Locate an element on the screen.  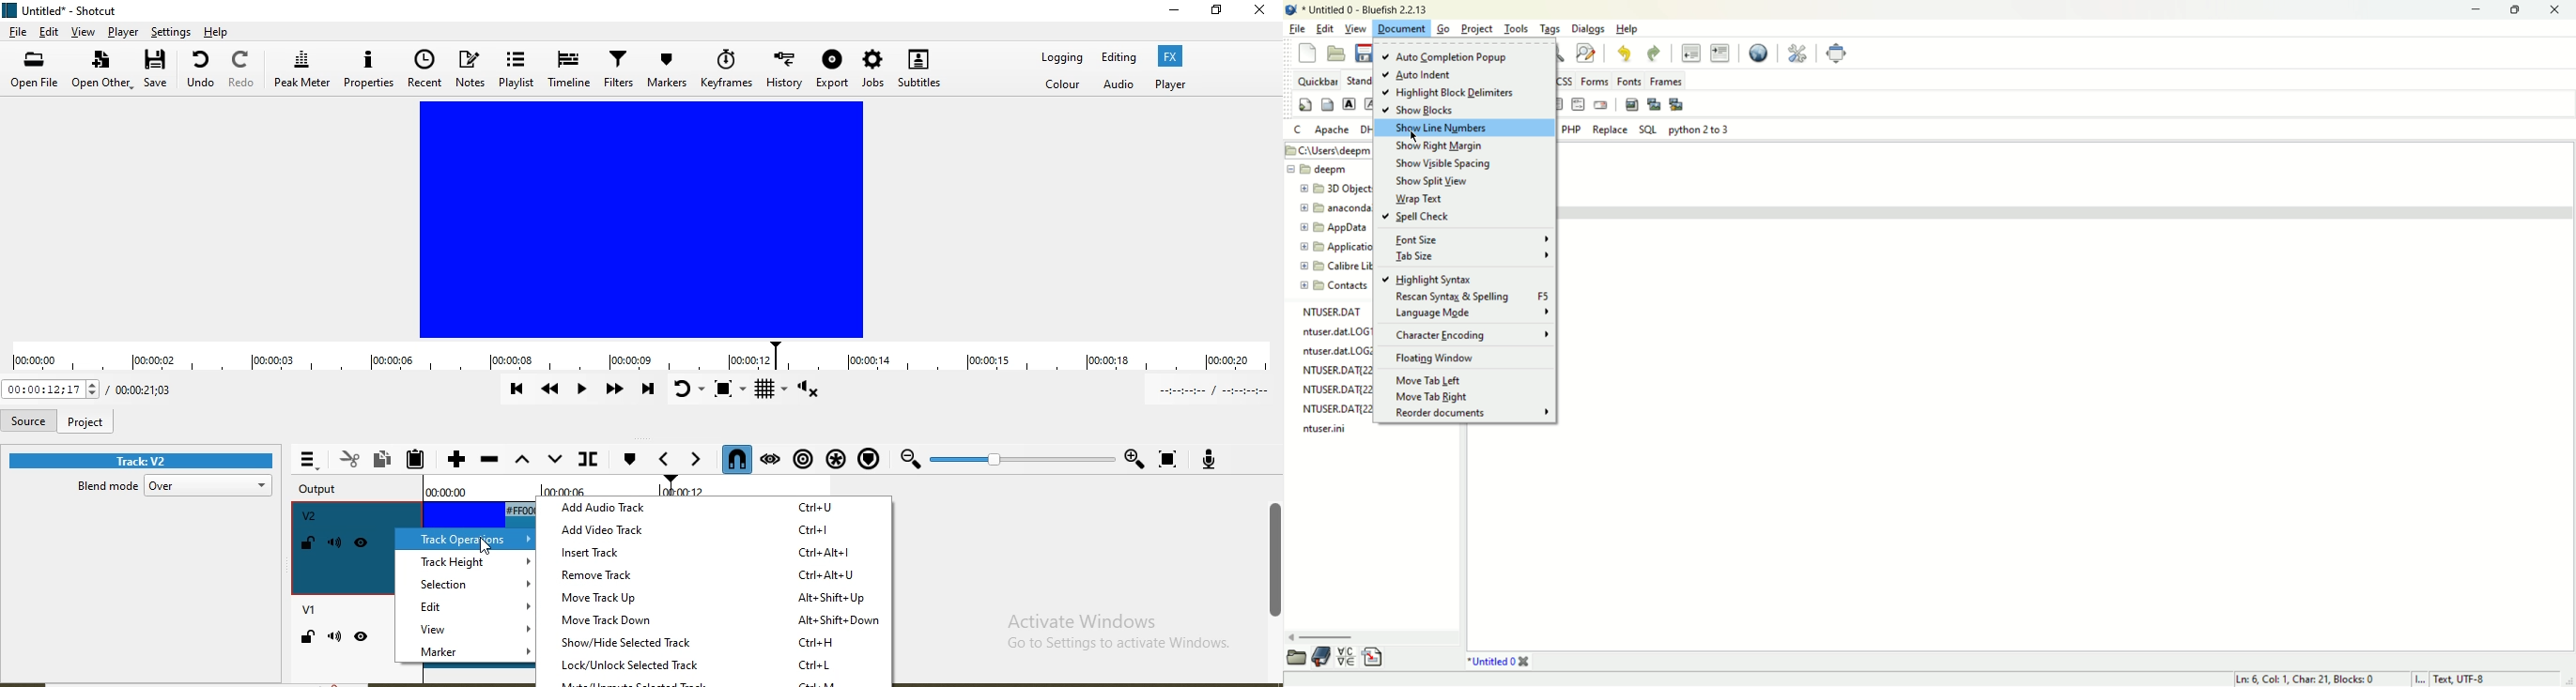
Player is located at coordinates (123, 32).